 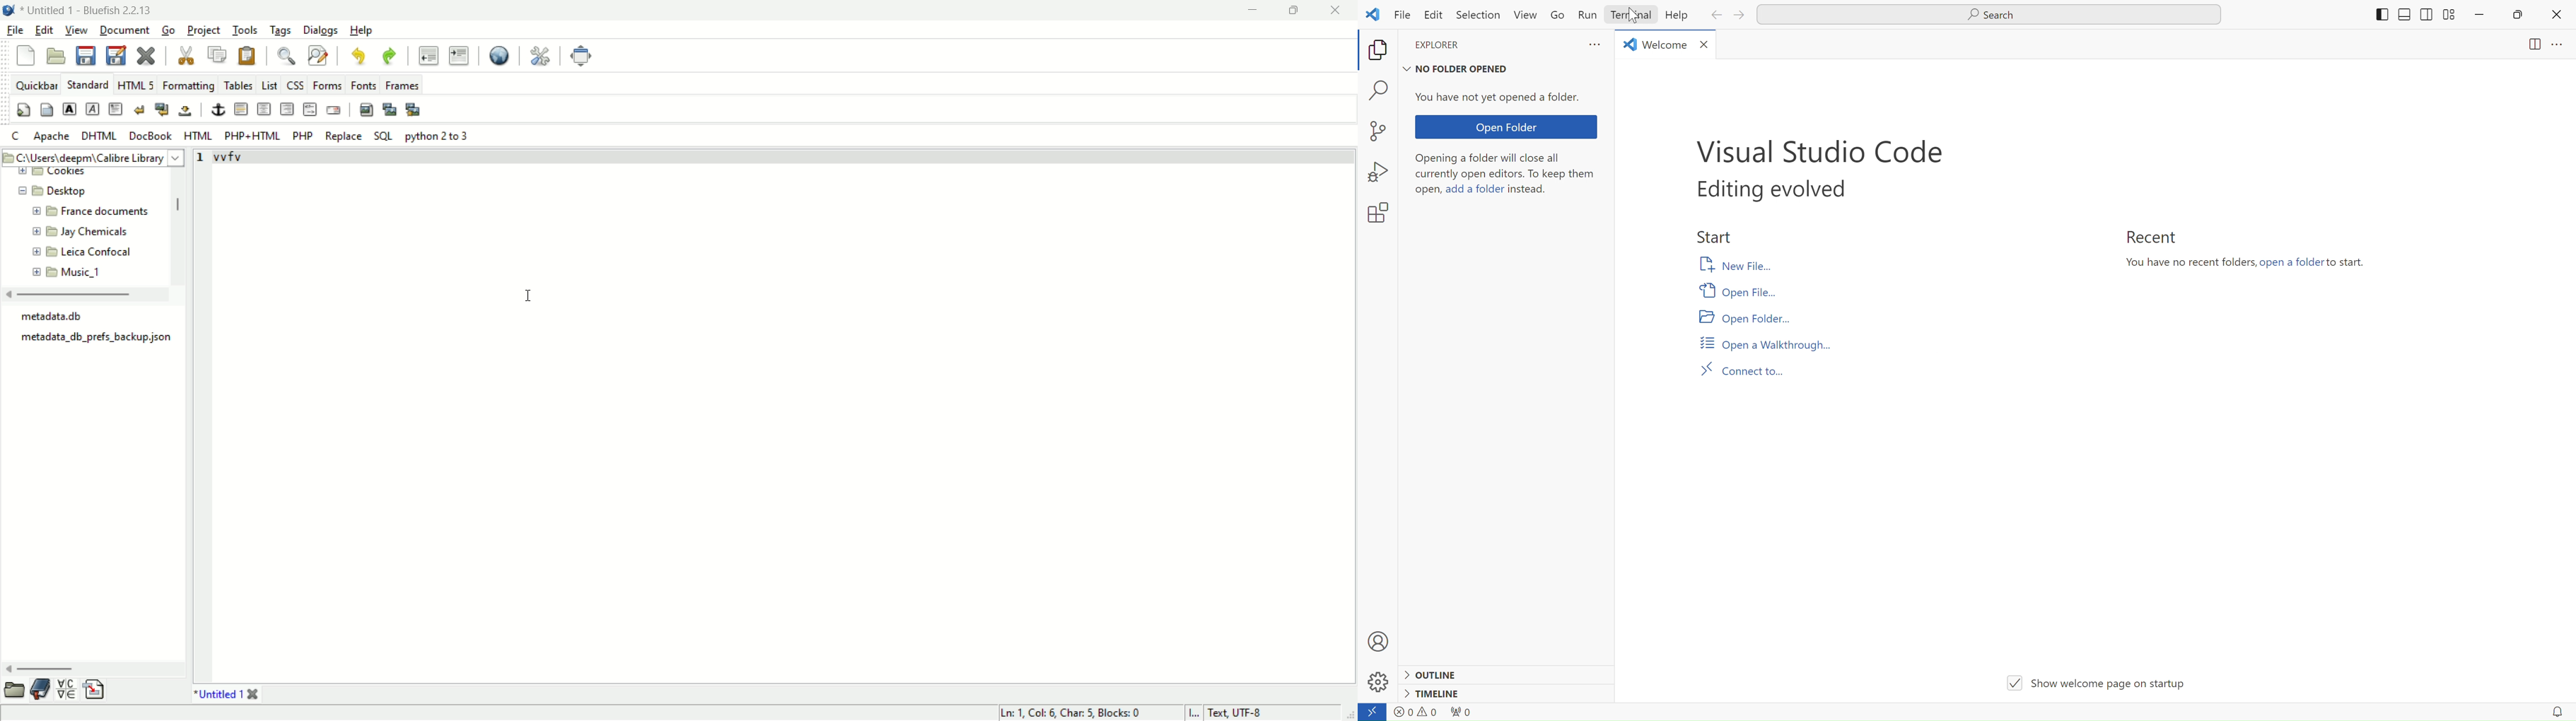 I want to click on horizontal scroll bar, so click(x=44, y=669).